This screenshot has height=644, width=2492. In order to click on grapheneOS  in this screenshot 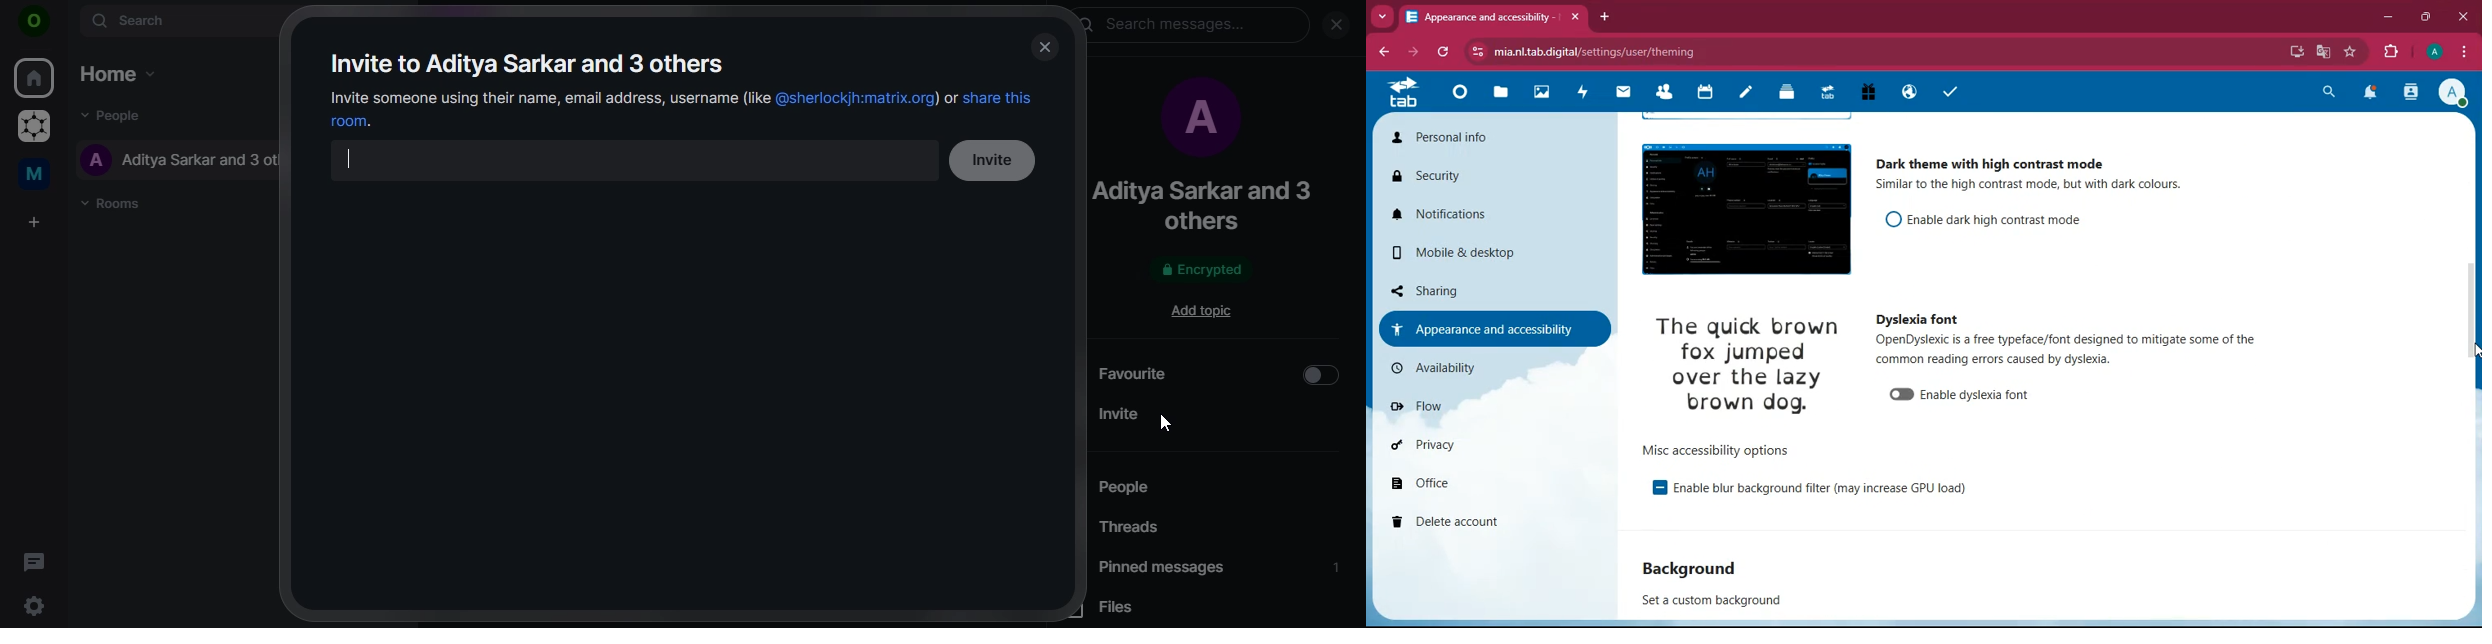, I will do `click(32, 128)`.